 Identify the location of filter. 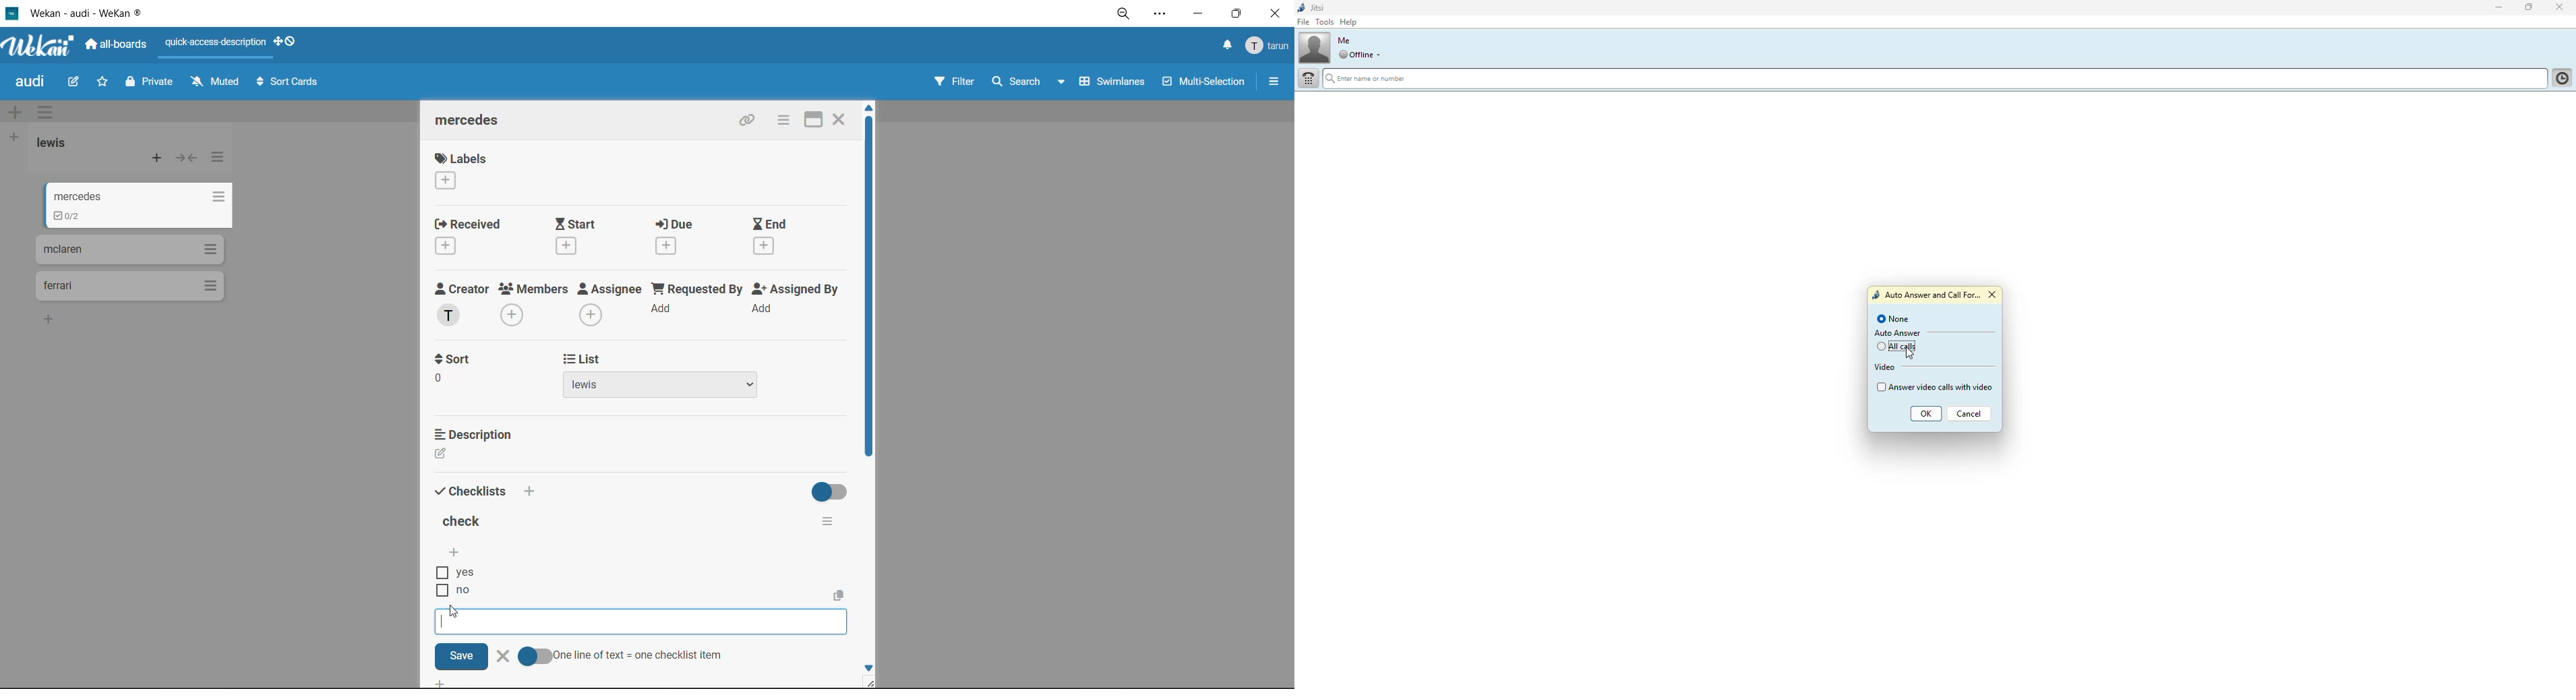
(959, 83).